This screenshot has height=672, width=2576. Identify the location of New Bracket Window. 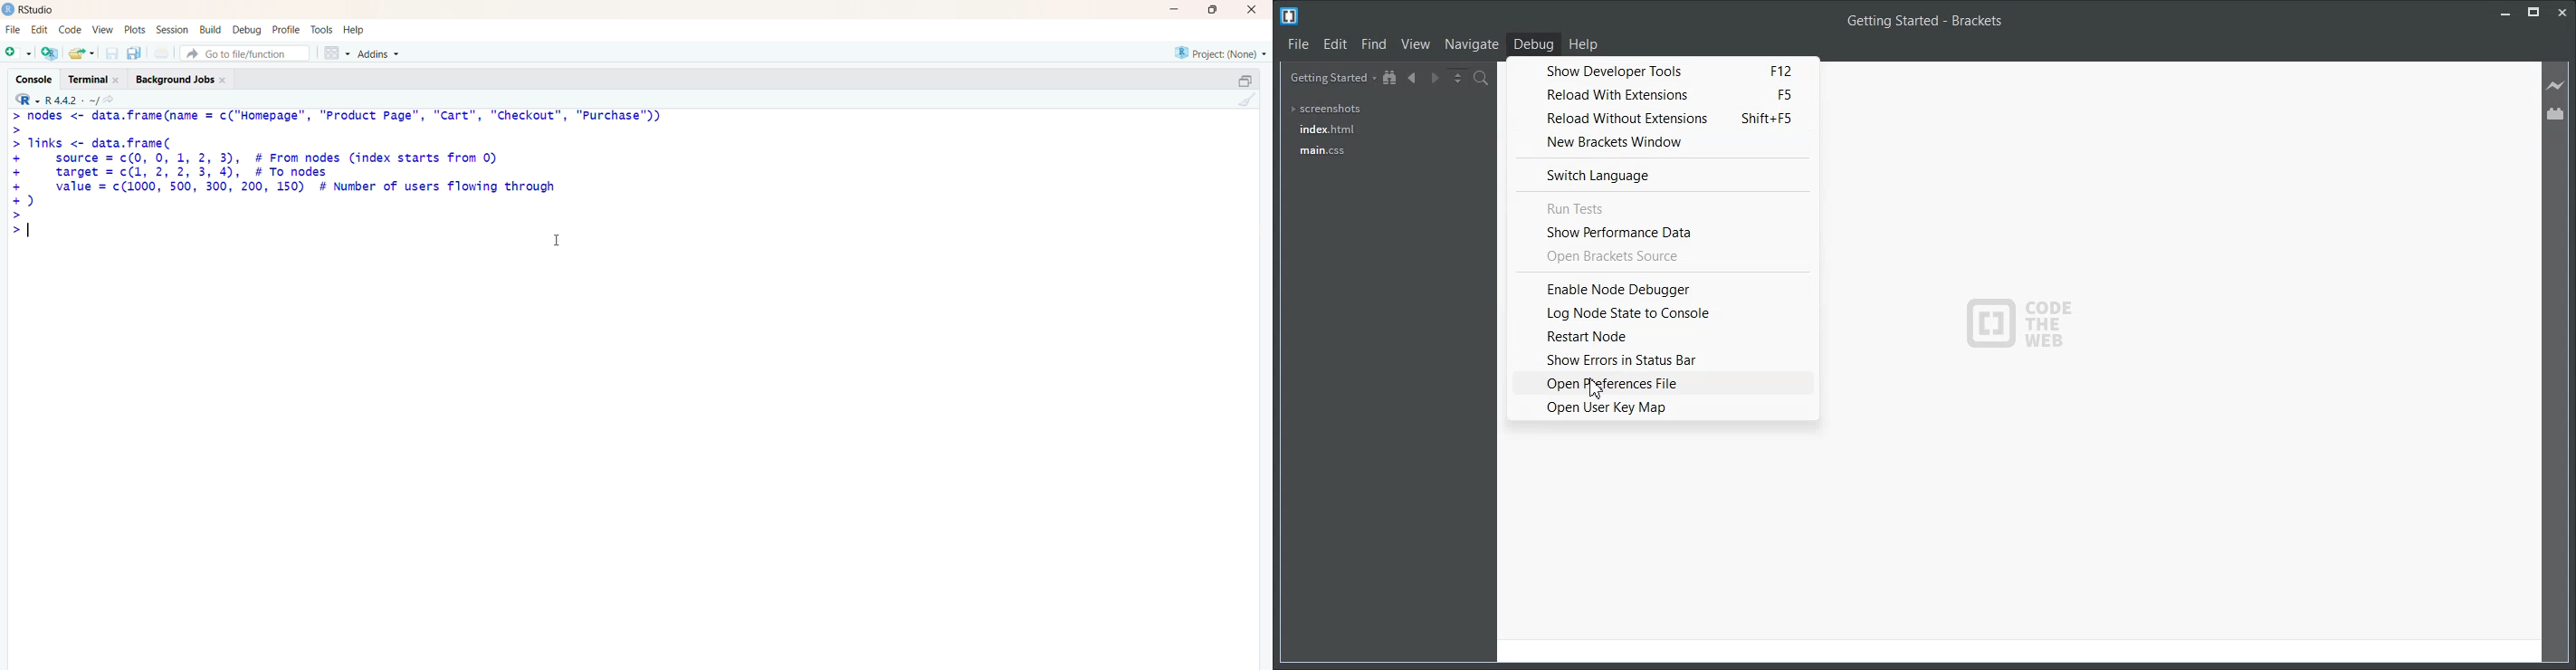
(1662, 141).